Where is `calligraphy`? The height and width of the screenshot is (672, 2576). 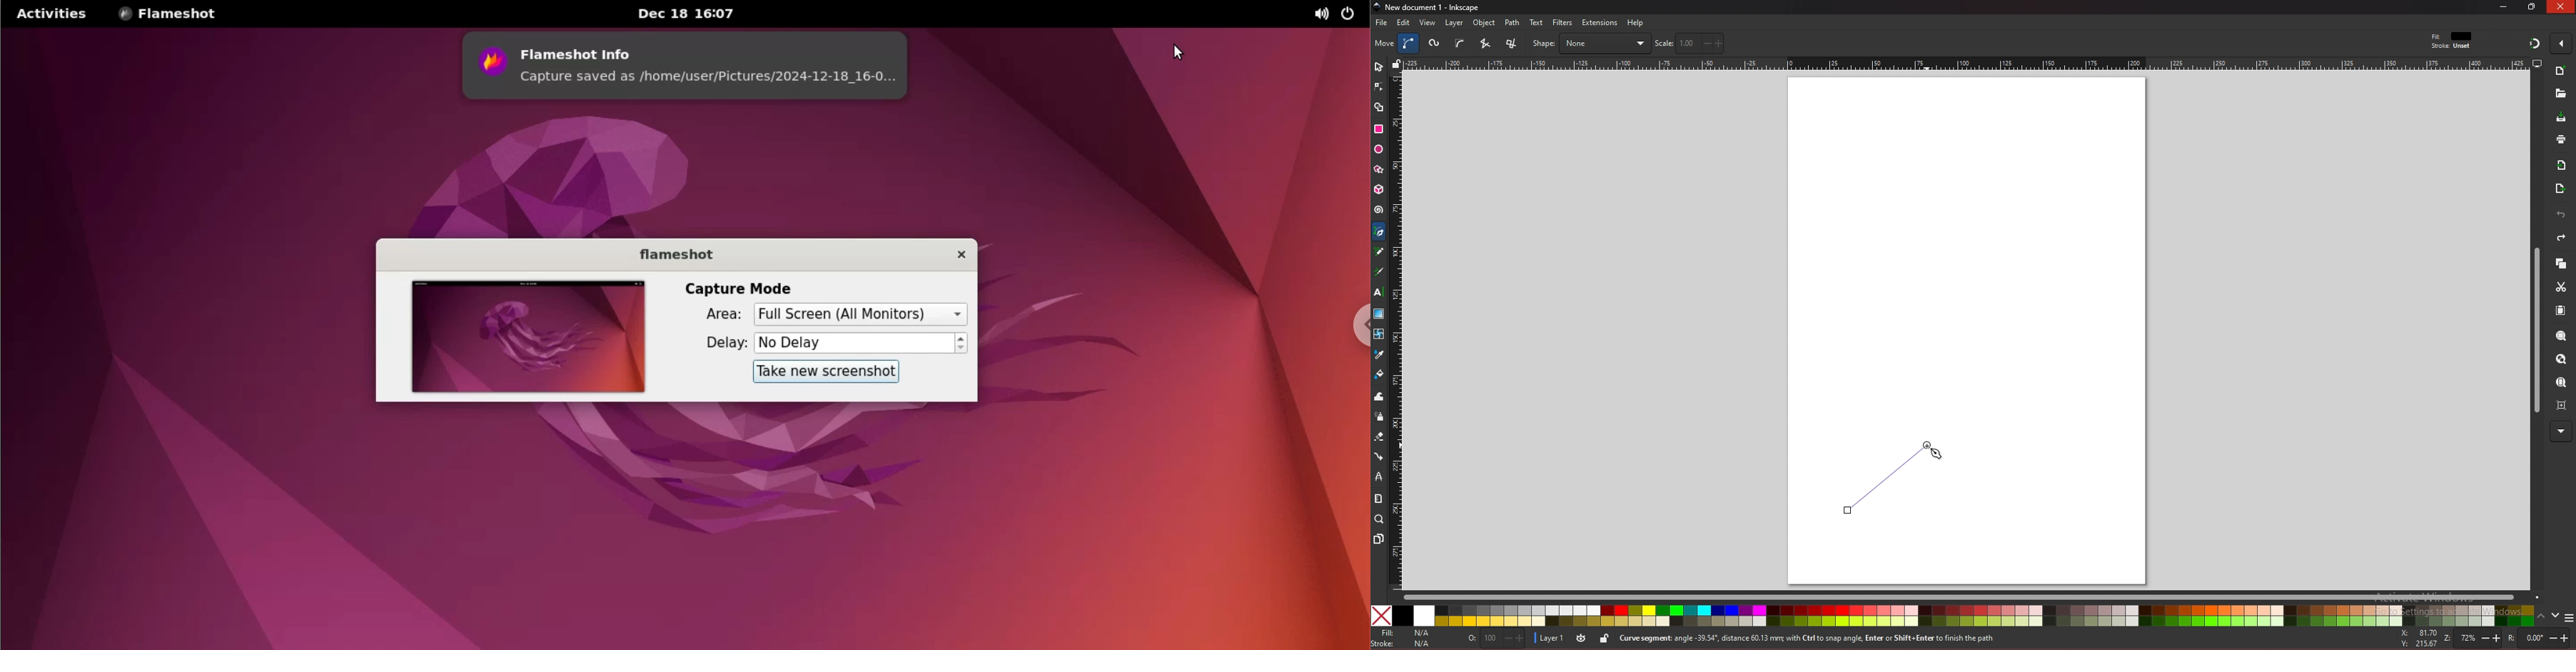 calligraphy is located at coordinates (1381, 273).